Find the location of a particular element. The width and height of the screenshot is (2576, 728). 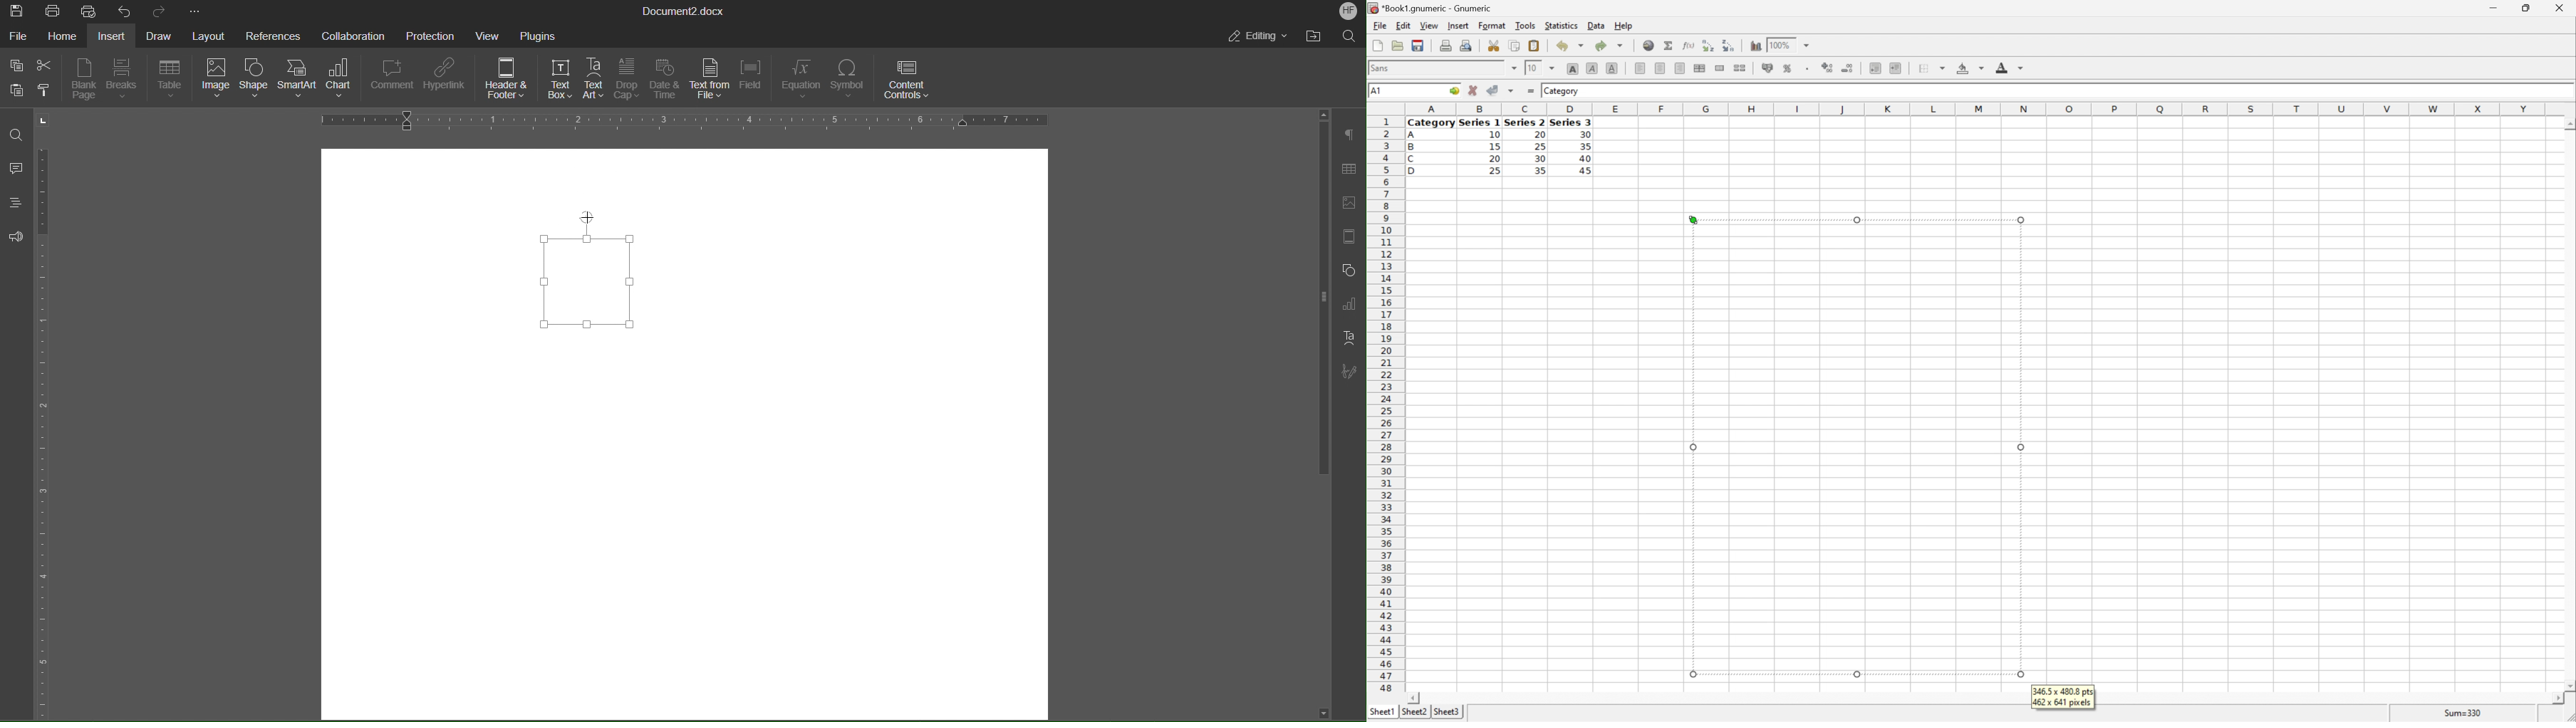

10 is located at coordinates (1494, 135).